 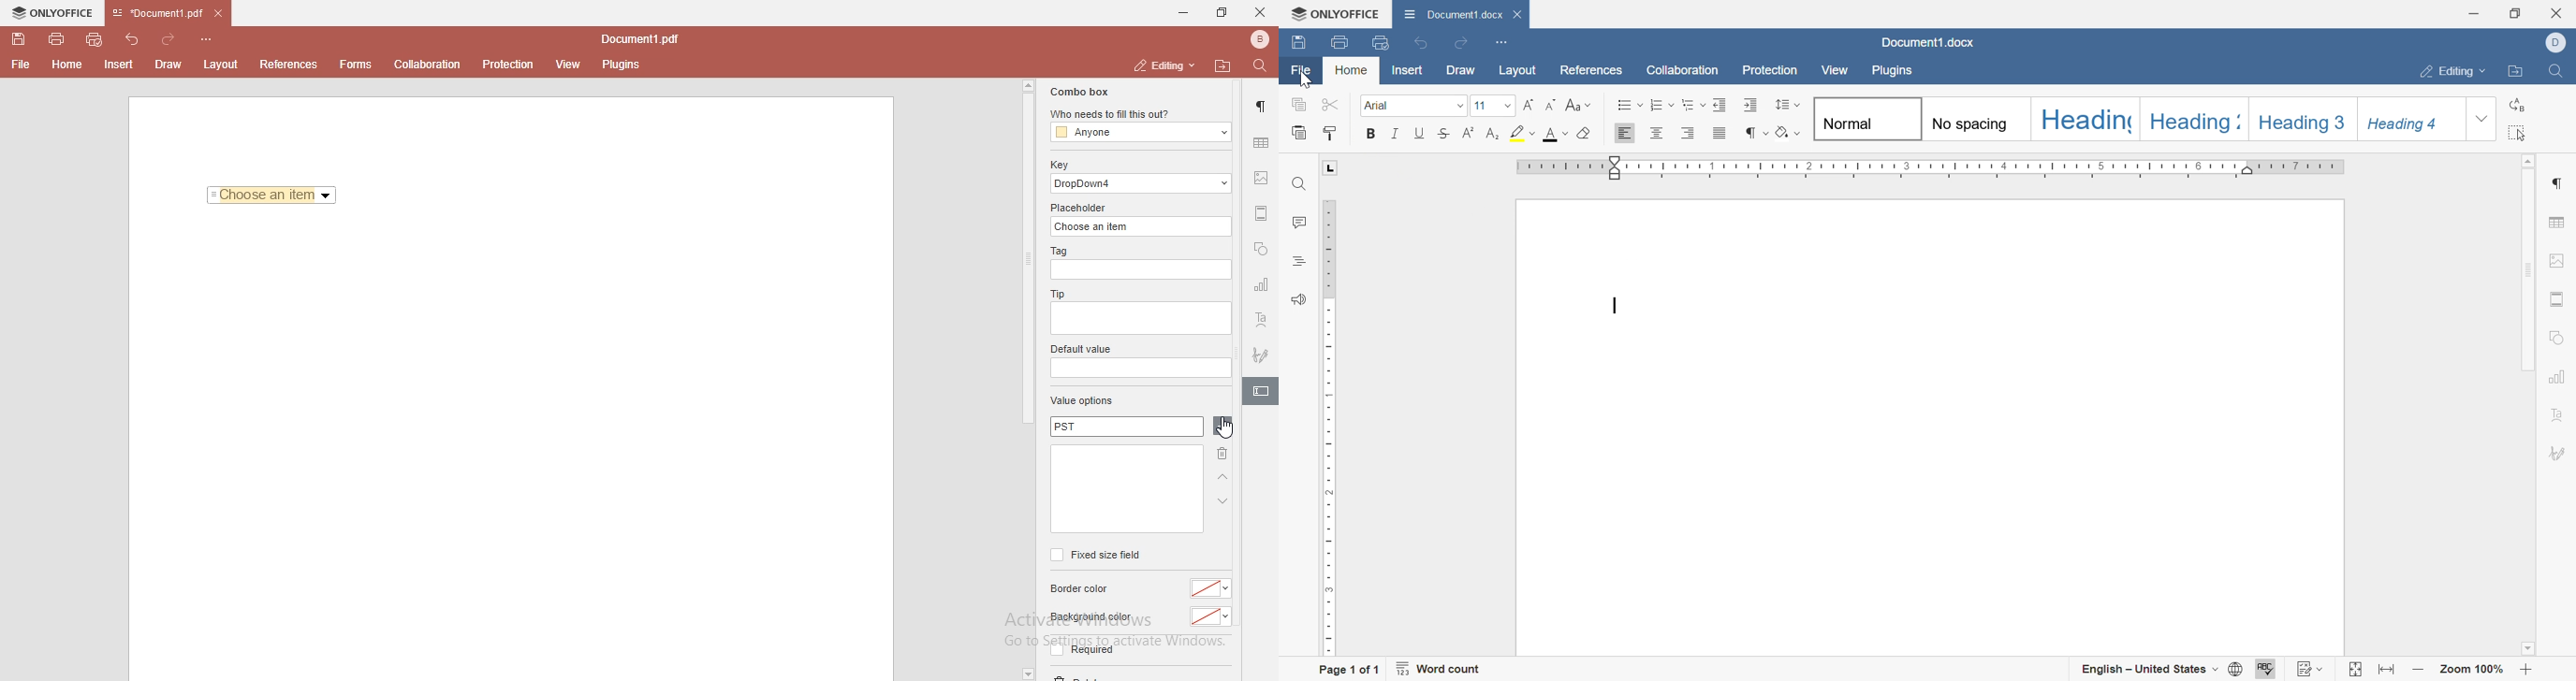 What do you see at coordinates (68, 67) in the screenshot?
I see `Home` at bounding box center [68, 67].